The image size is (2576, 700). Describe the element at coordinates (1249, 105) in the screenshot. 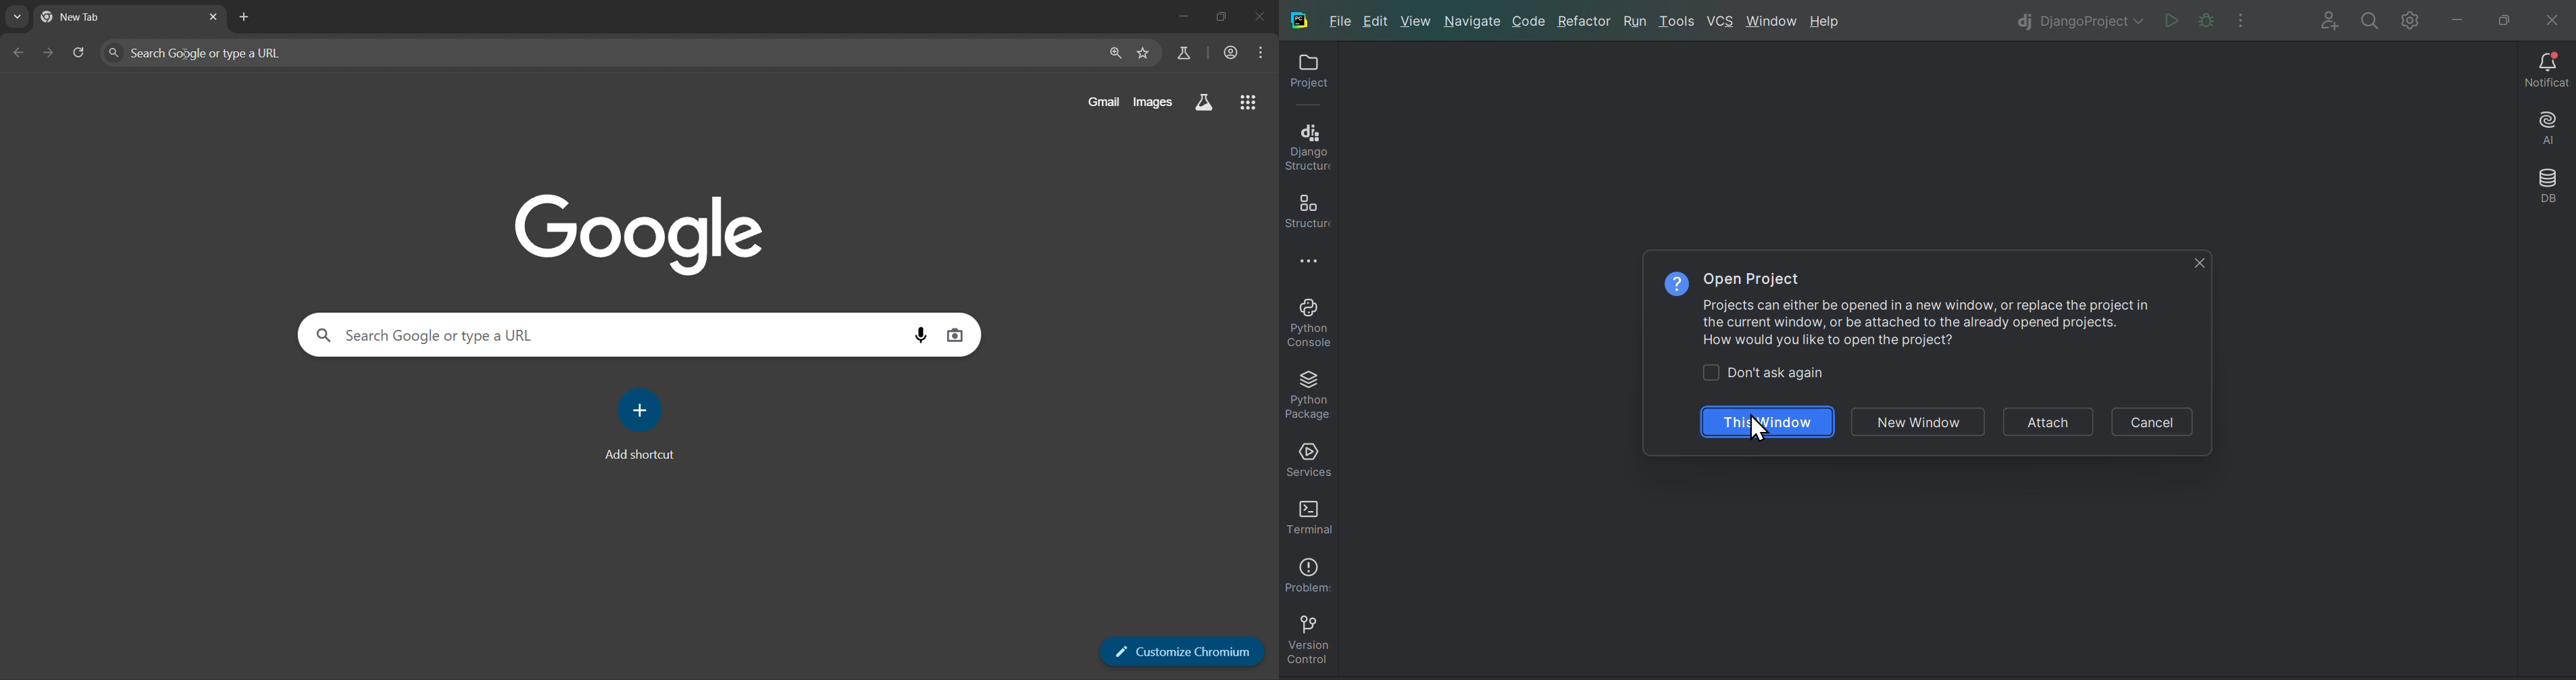

I see `google apps` at that location.